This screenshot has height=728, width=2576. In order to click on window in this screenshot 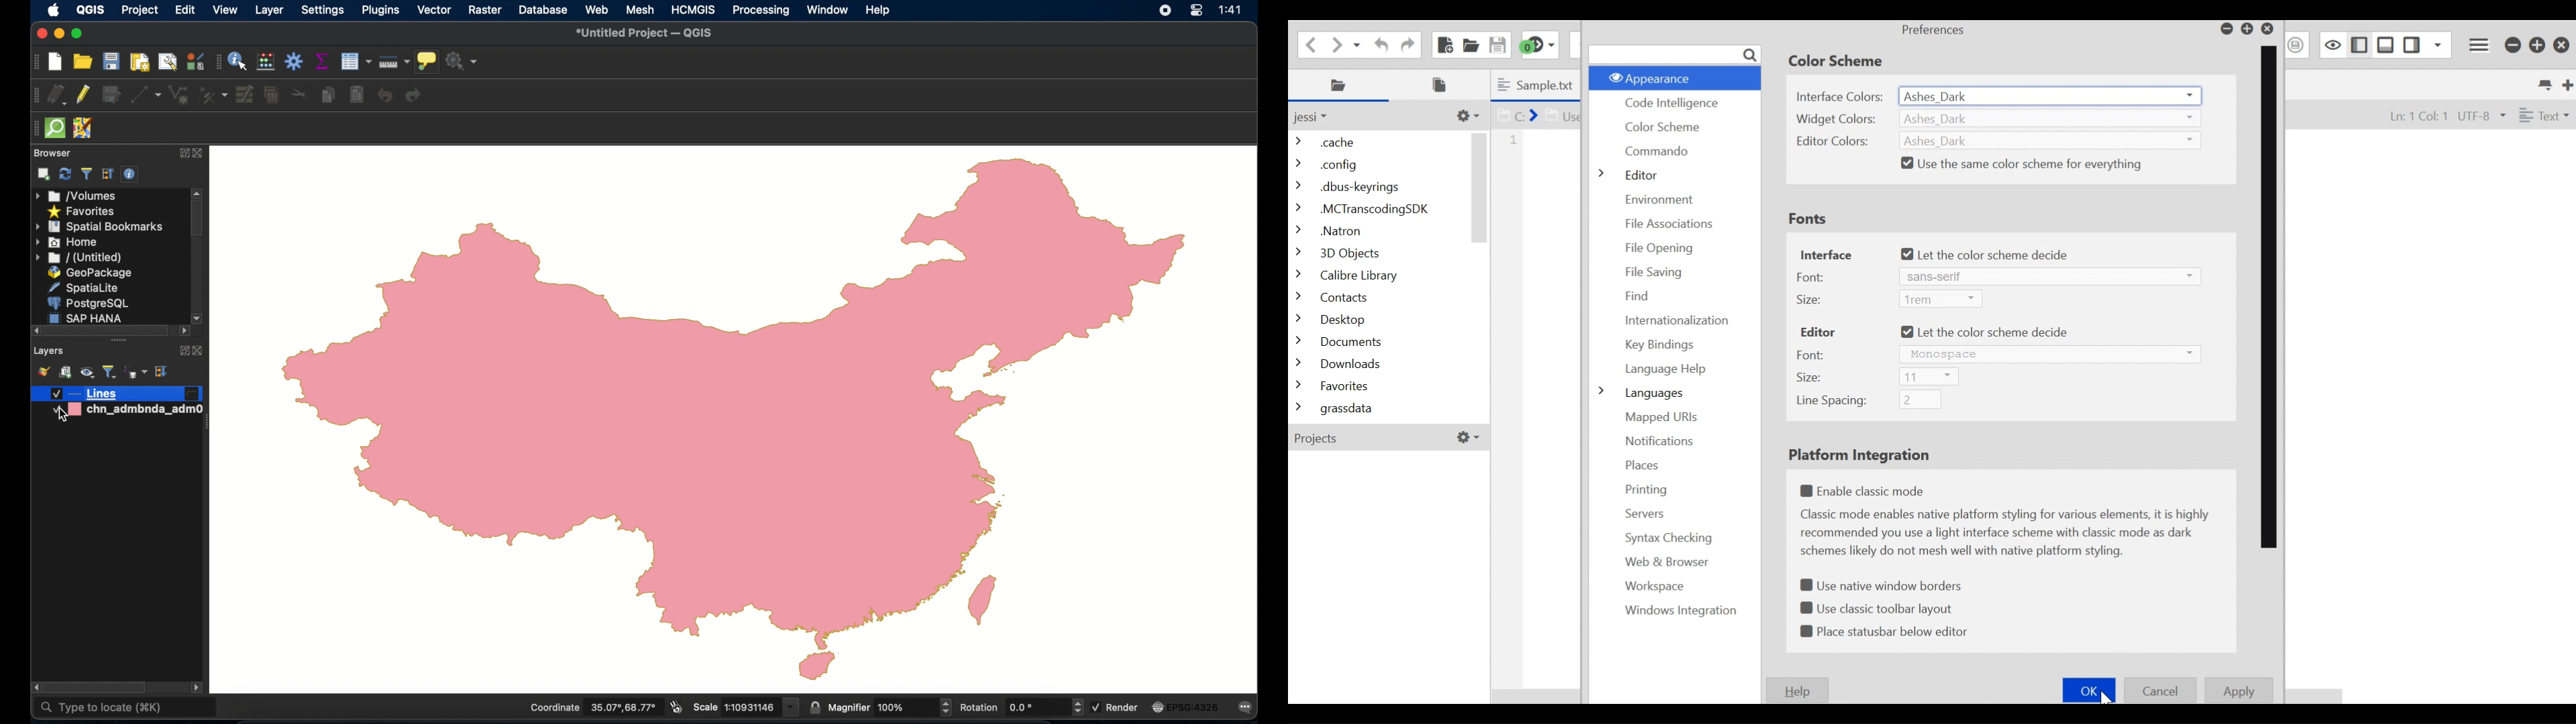, I will do `click(827, 9)`.